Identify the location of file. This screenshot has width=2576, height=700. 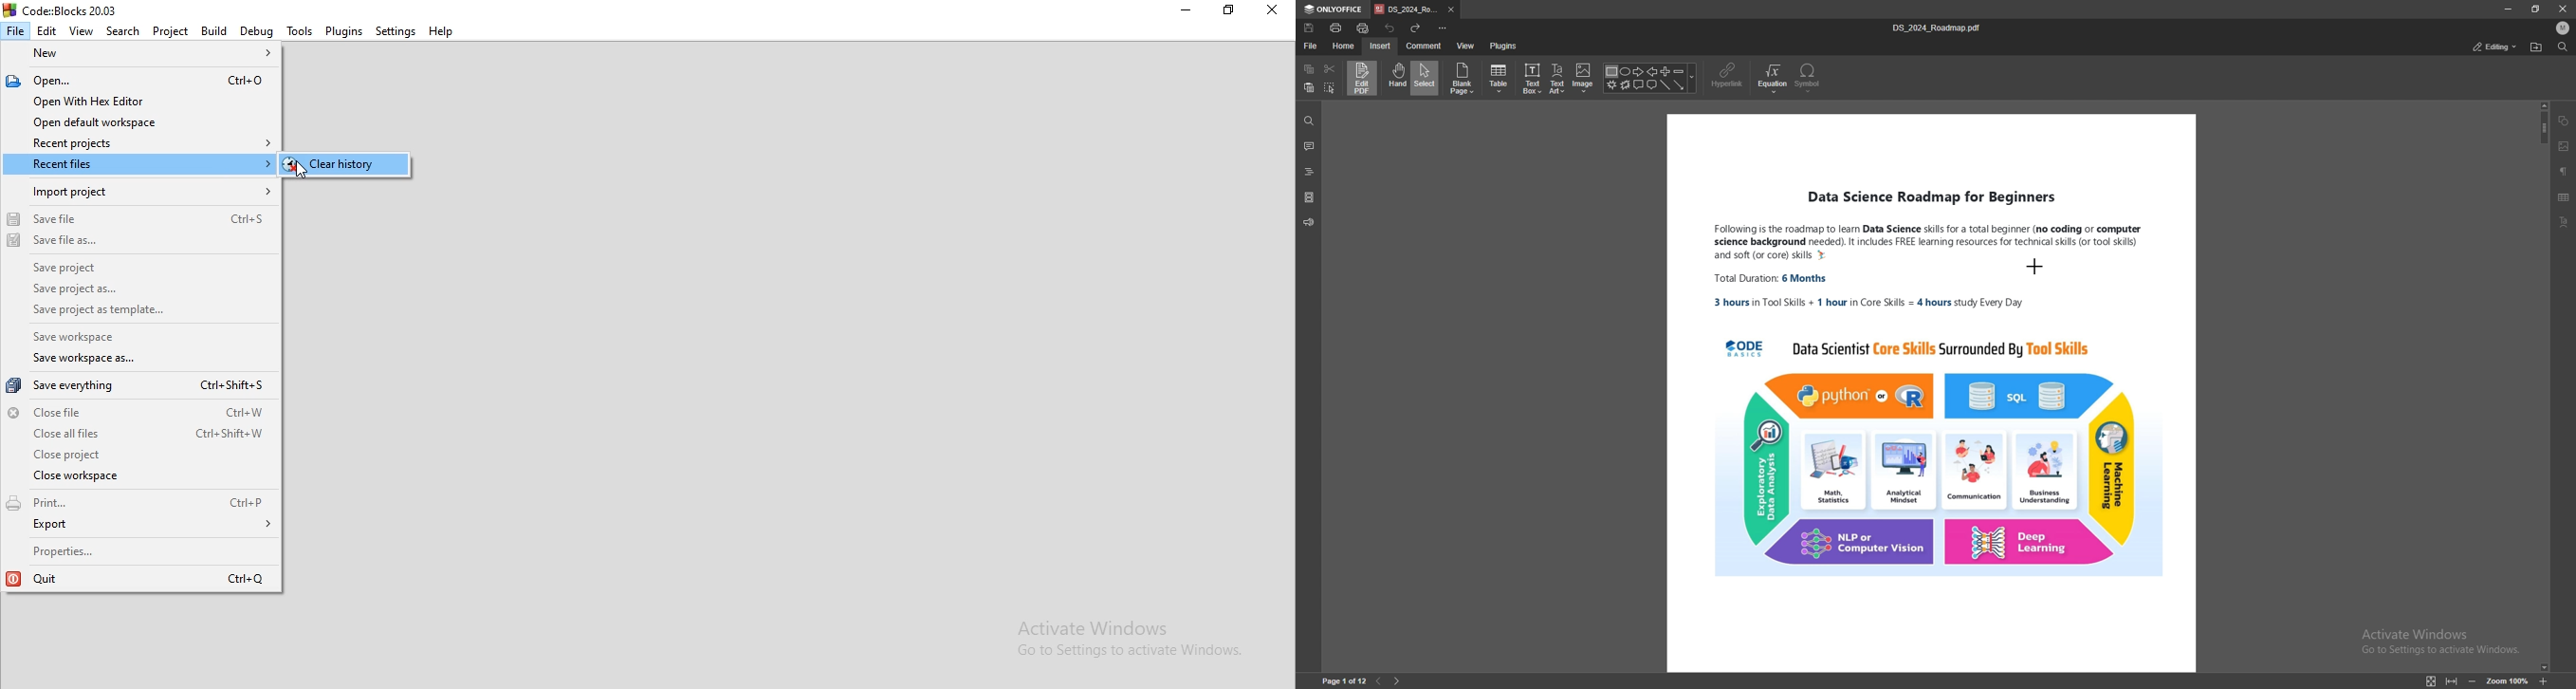
(1311, 45).